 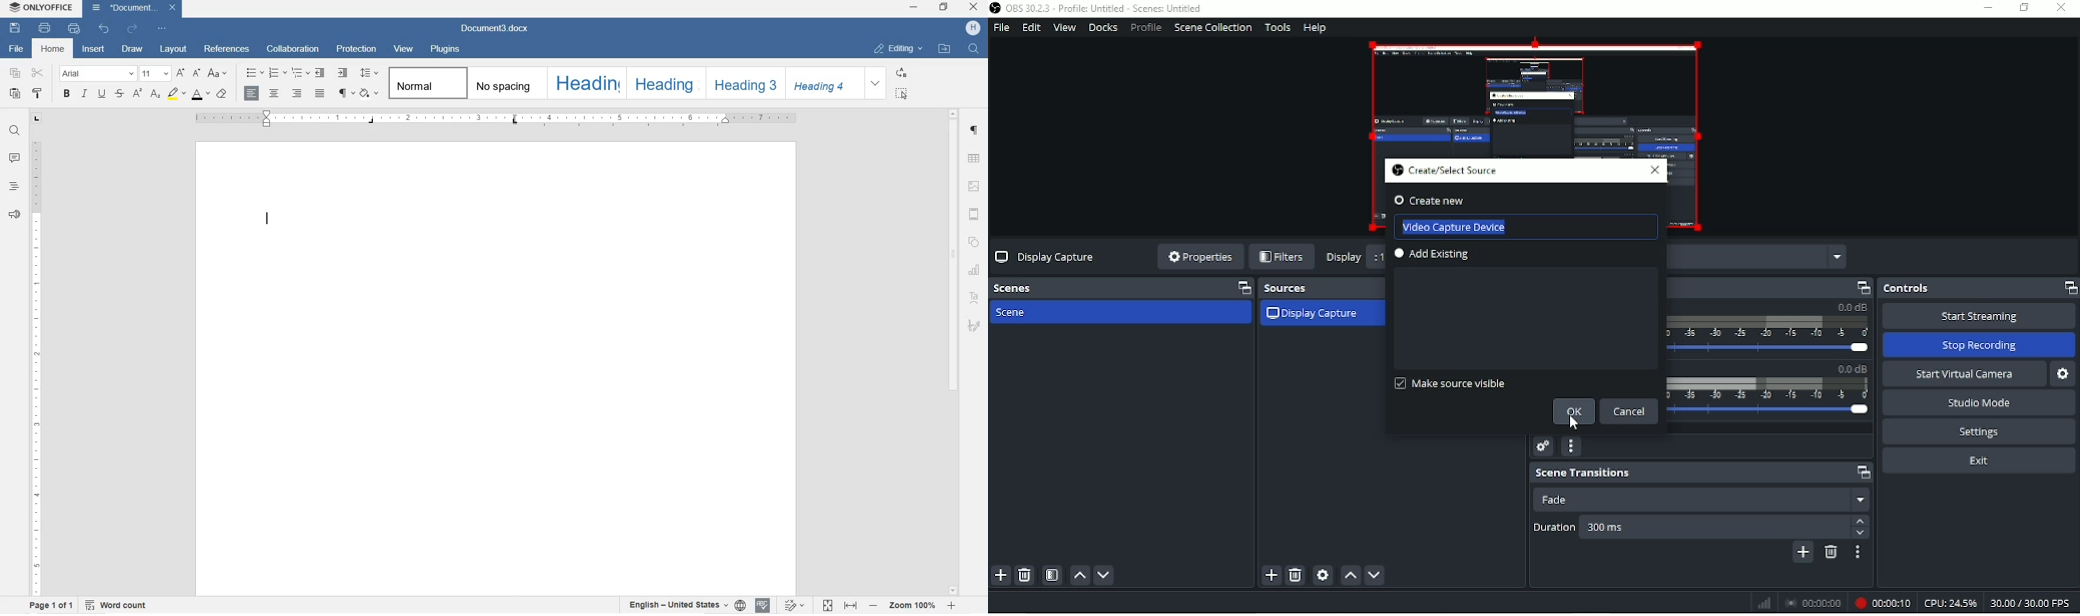 I want to click on Configure virtual camera, so click(x=2063, y=374).